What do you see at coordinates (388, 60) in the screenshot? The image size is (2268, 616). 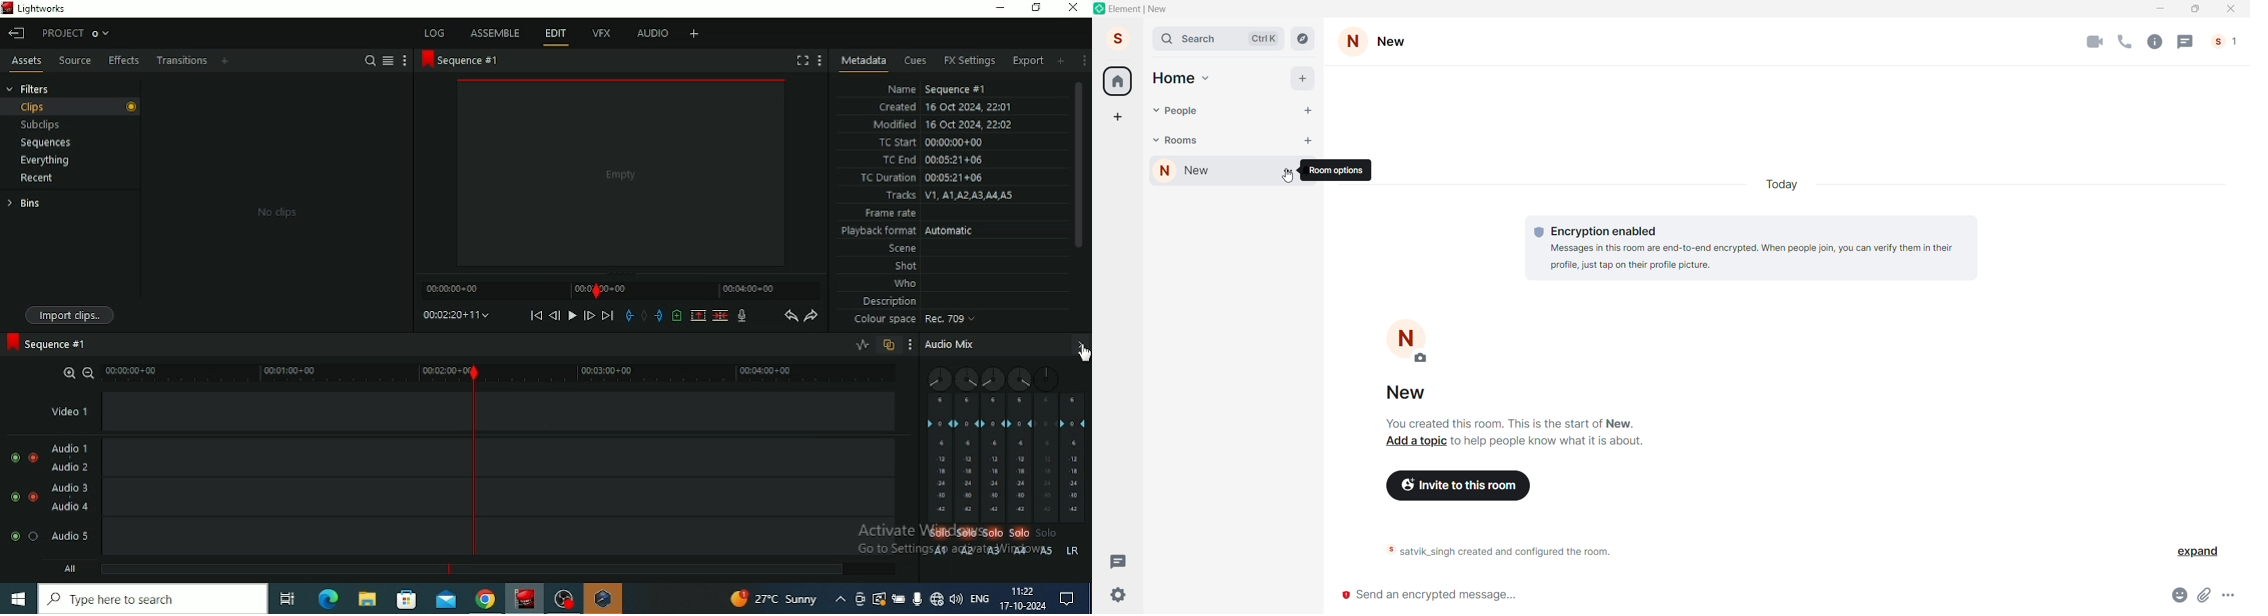 I see `Toggle between list and tile view` at bounding box center [388, 60].